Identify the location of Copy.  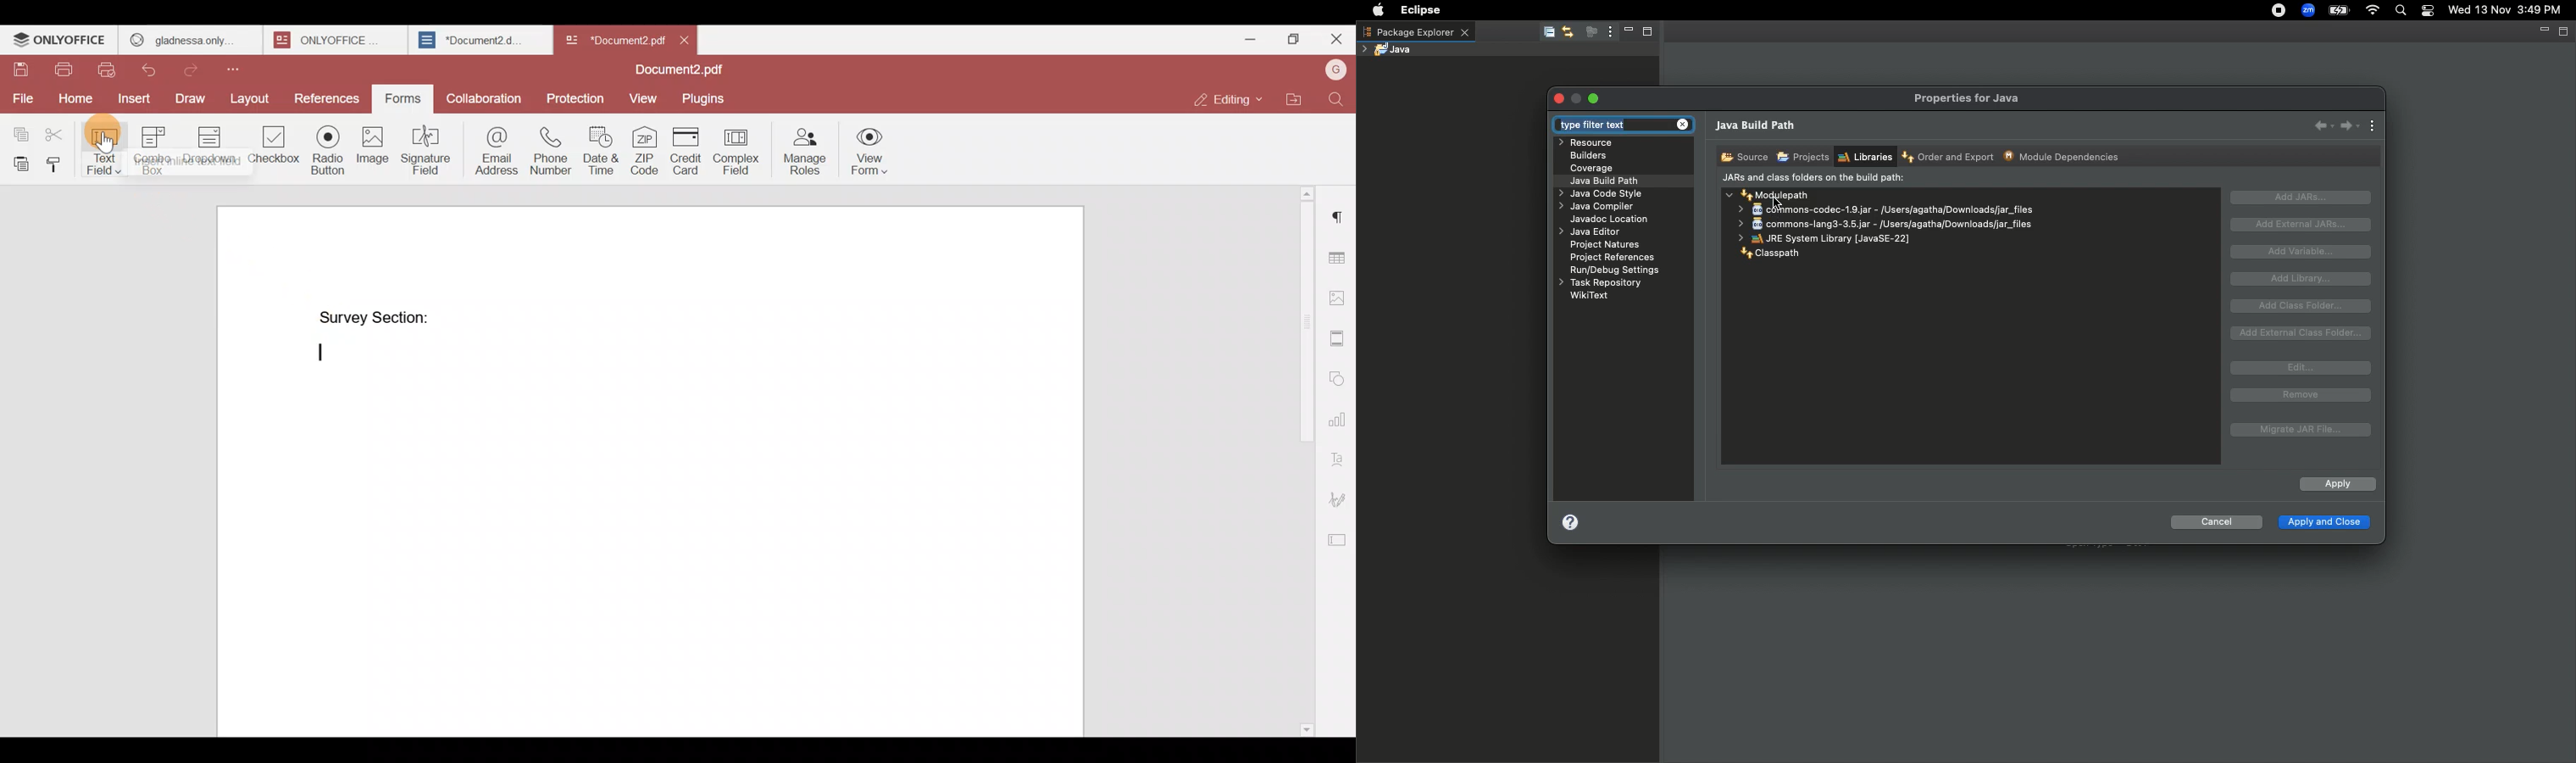
(20, 128).